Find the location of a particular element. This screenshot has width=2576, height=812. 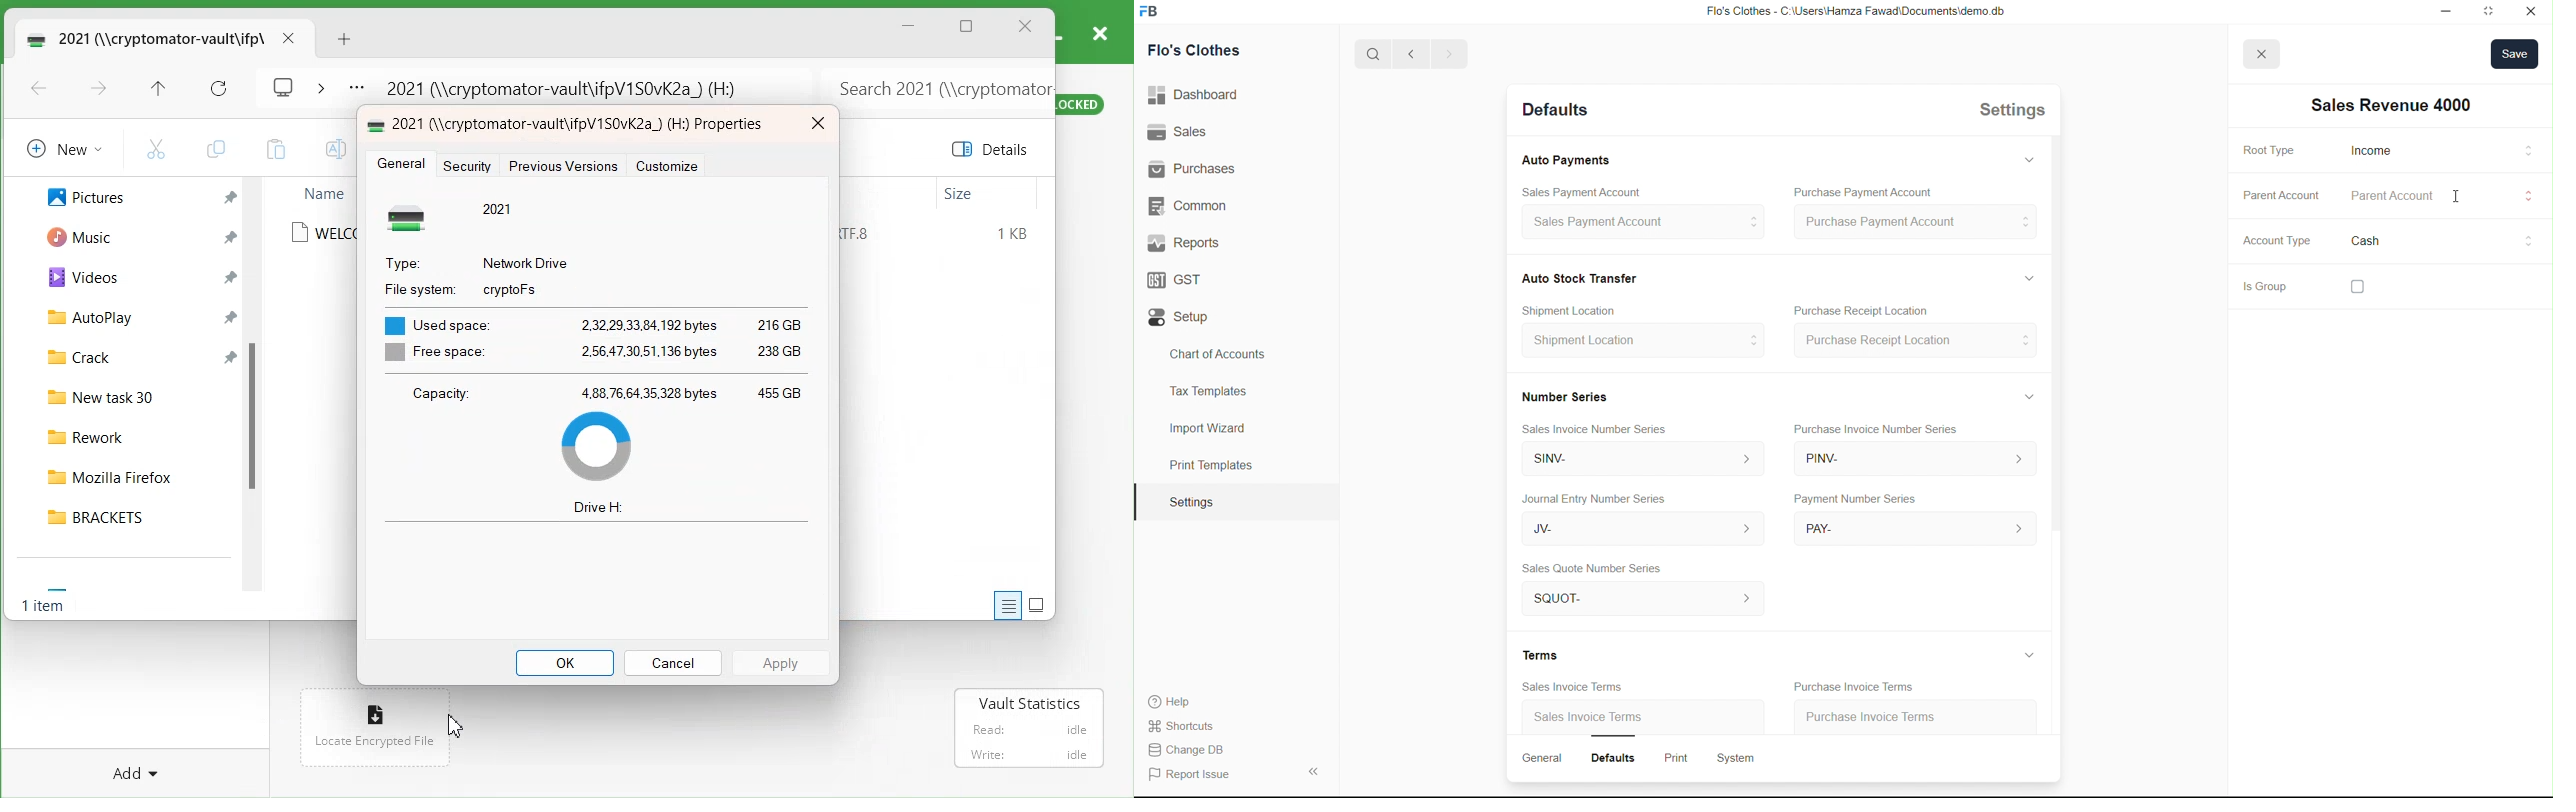

cursor is located at coordinates (2529, 238).